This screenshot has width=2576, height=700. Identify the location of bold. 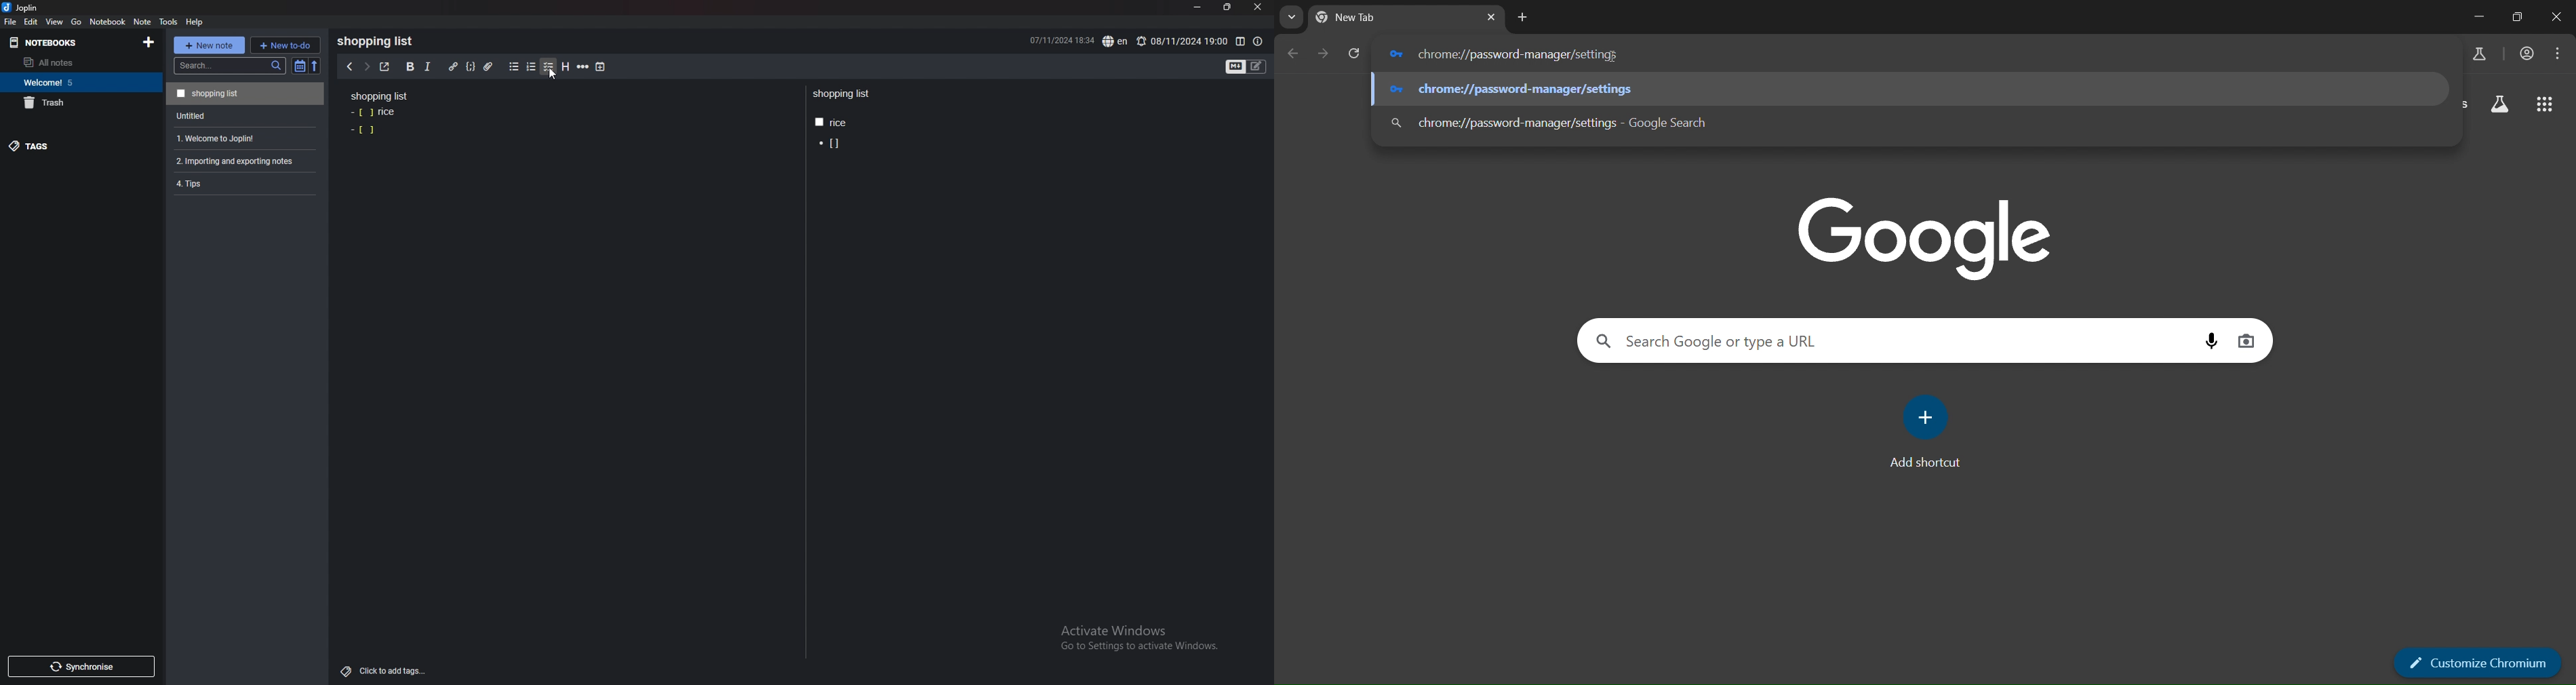
(410, 67).